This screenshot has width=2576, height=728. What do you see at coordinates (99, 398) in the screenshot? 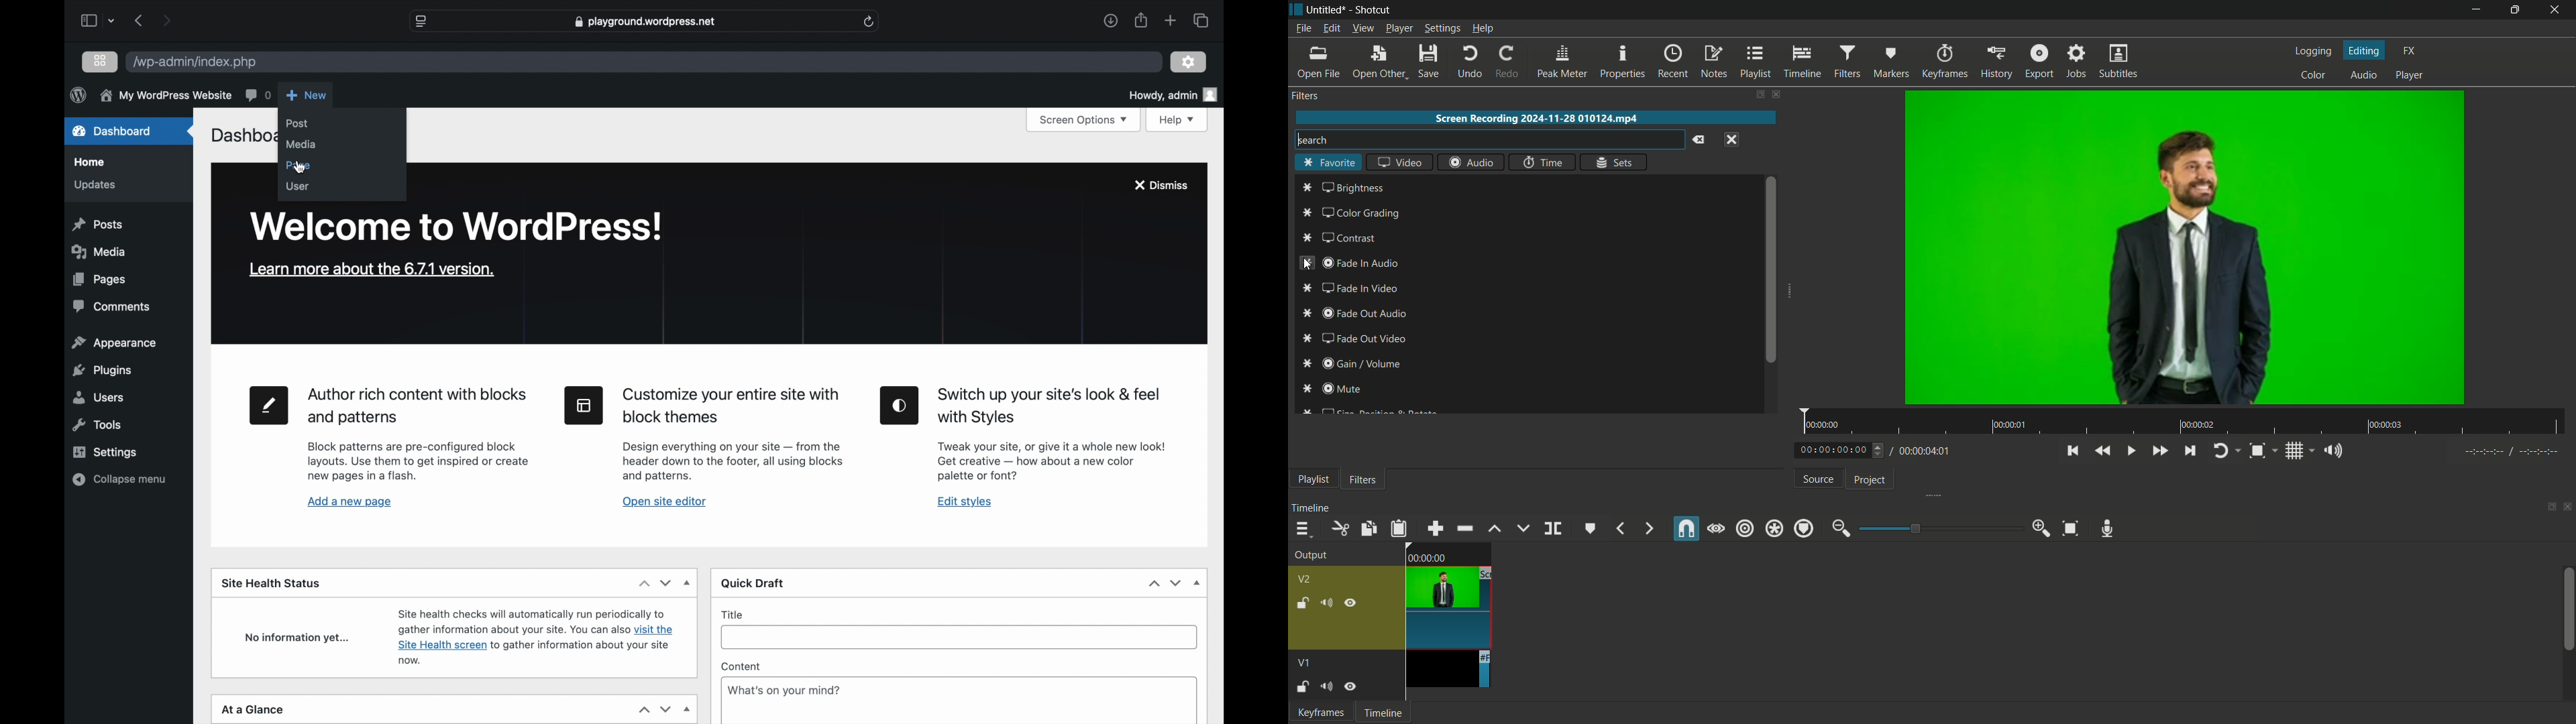
I see `users` at bounding box center [99, 398].